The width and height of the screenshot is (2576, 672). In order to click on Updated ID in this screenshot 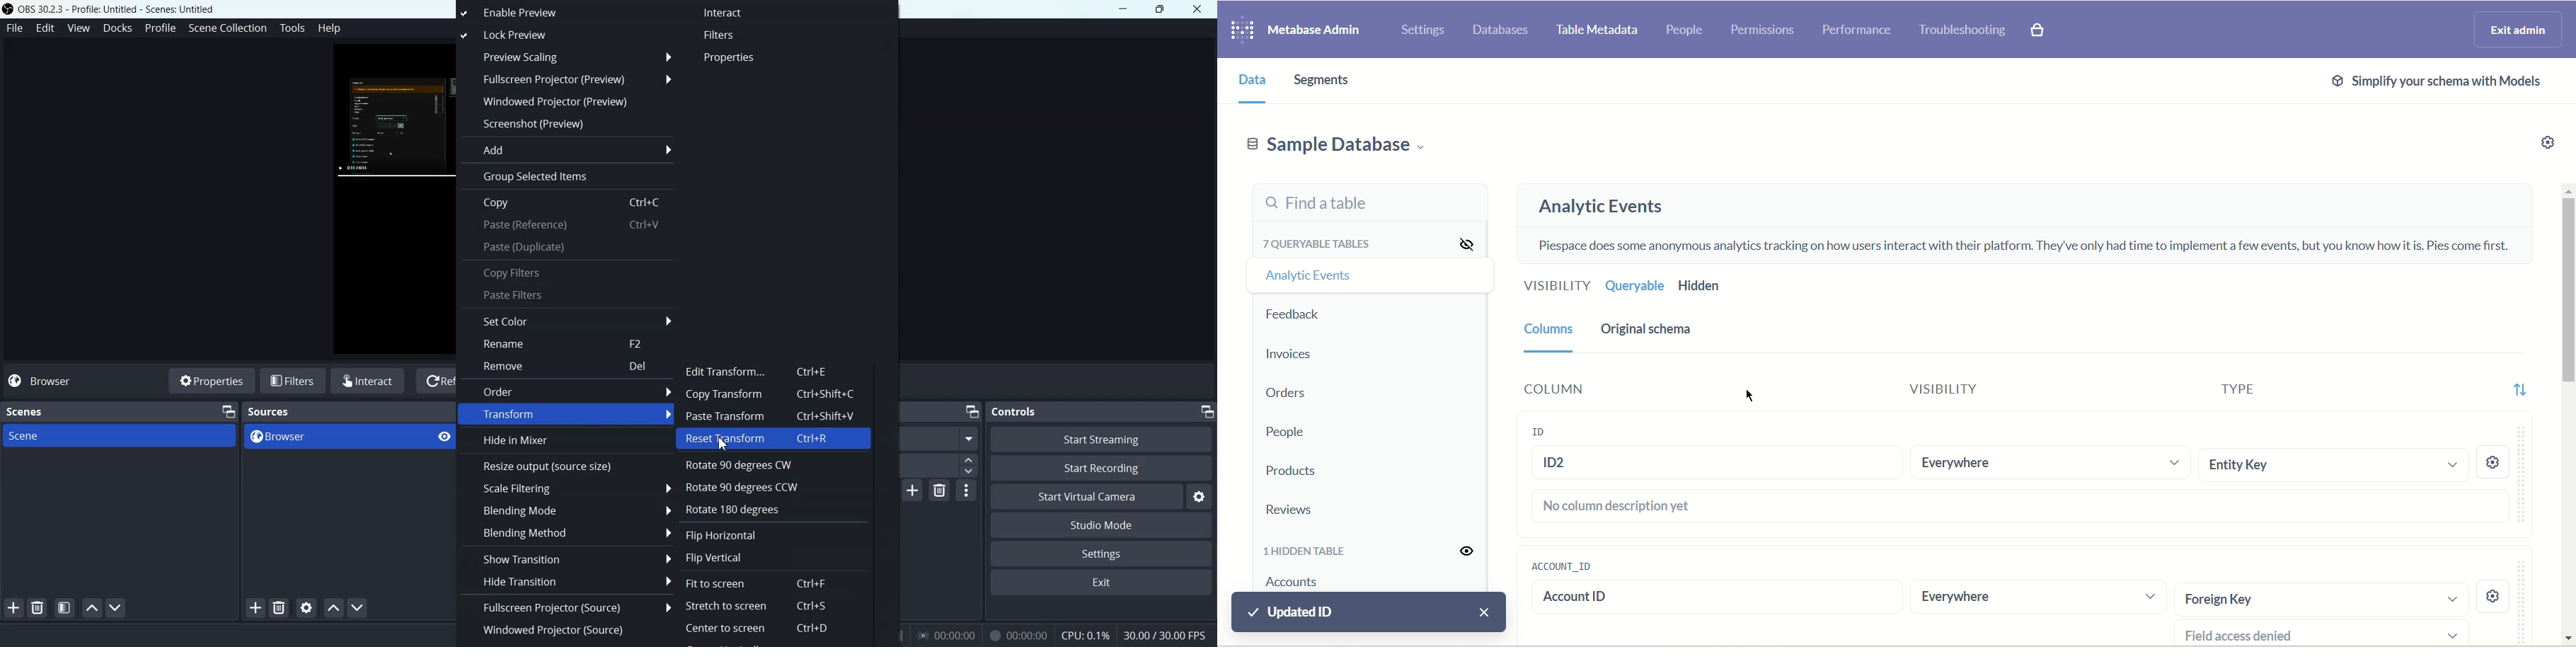, I will do `click(1368, 612)`.